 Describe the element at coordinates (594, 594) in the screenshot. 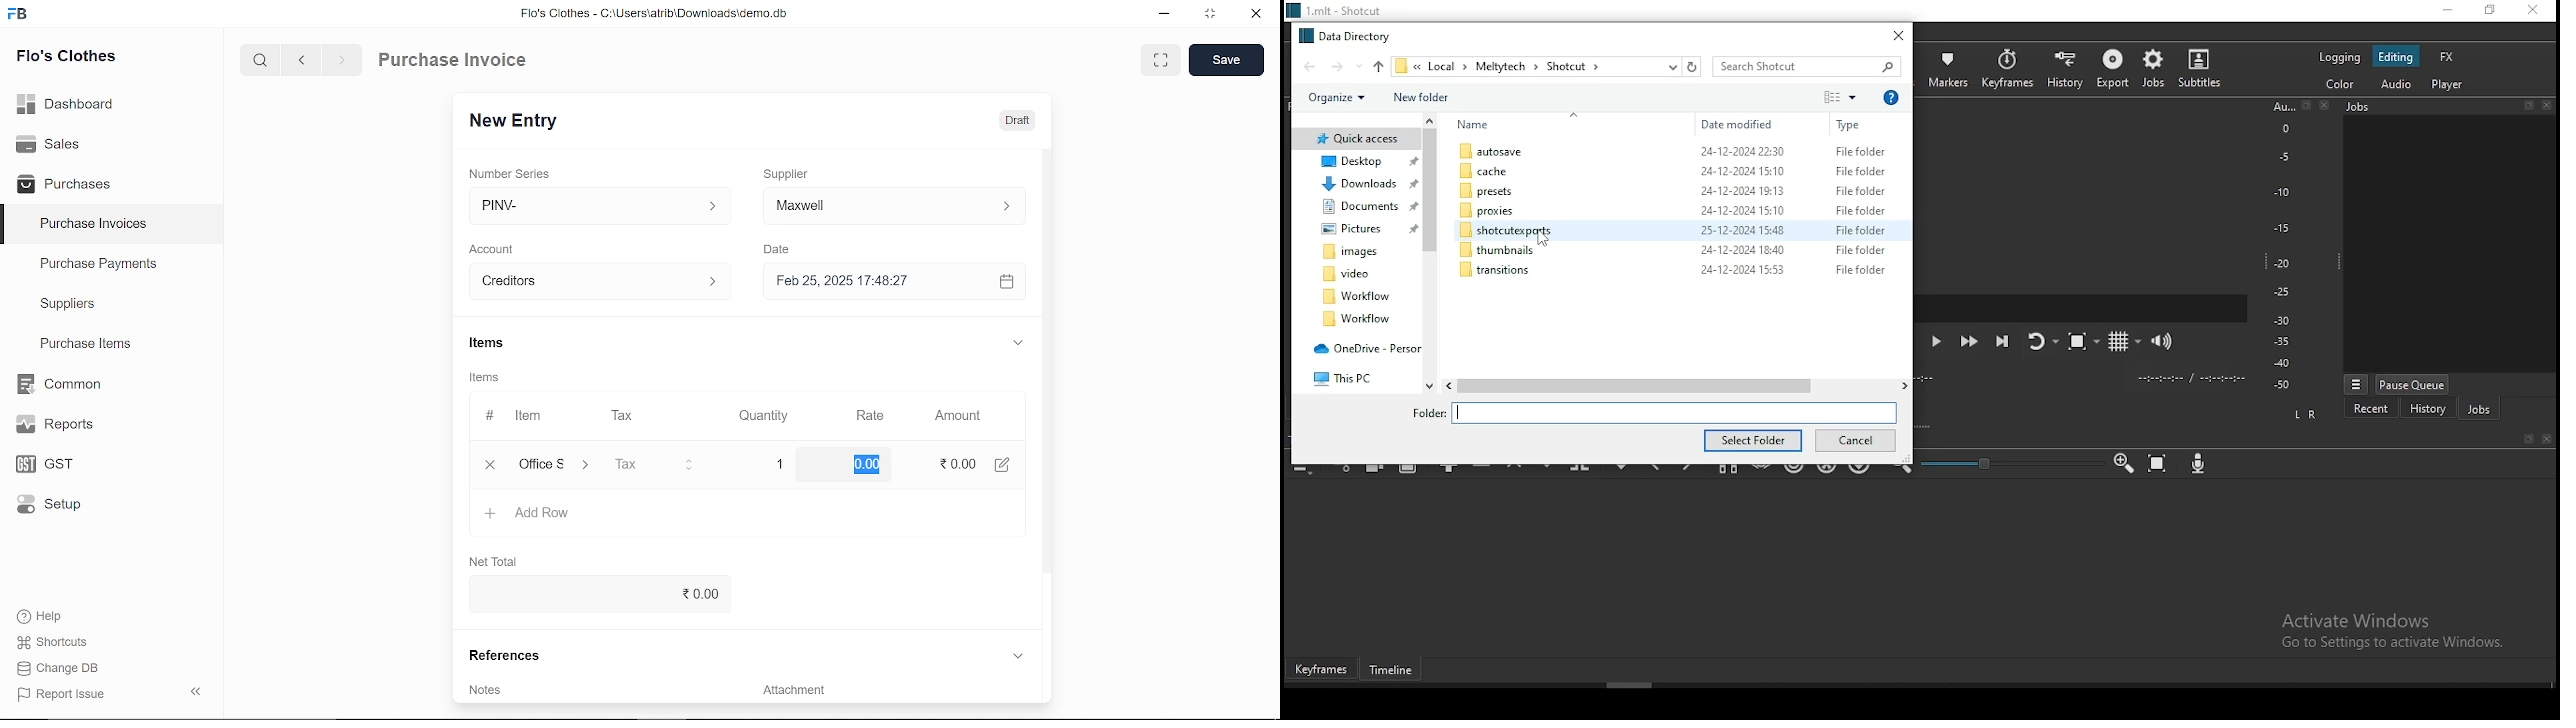

I see `0.00` at that location.